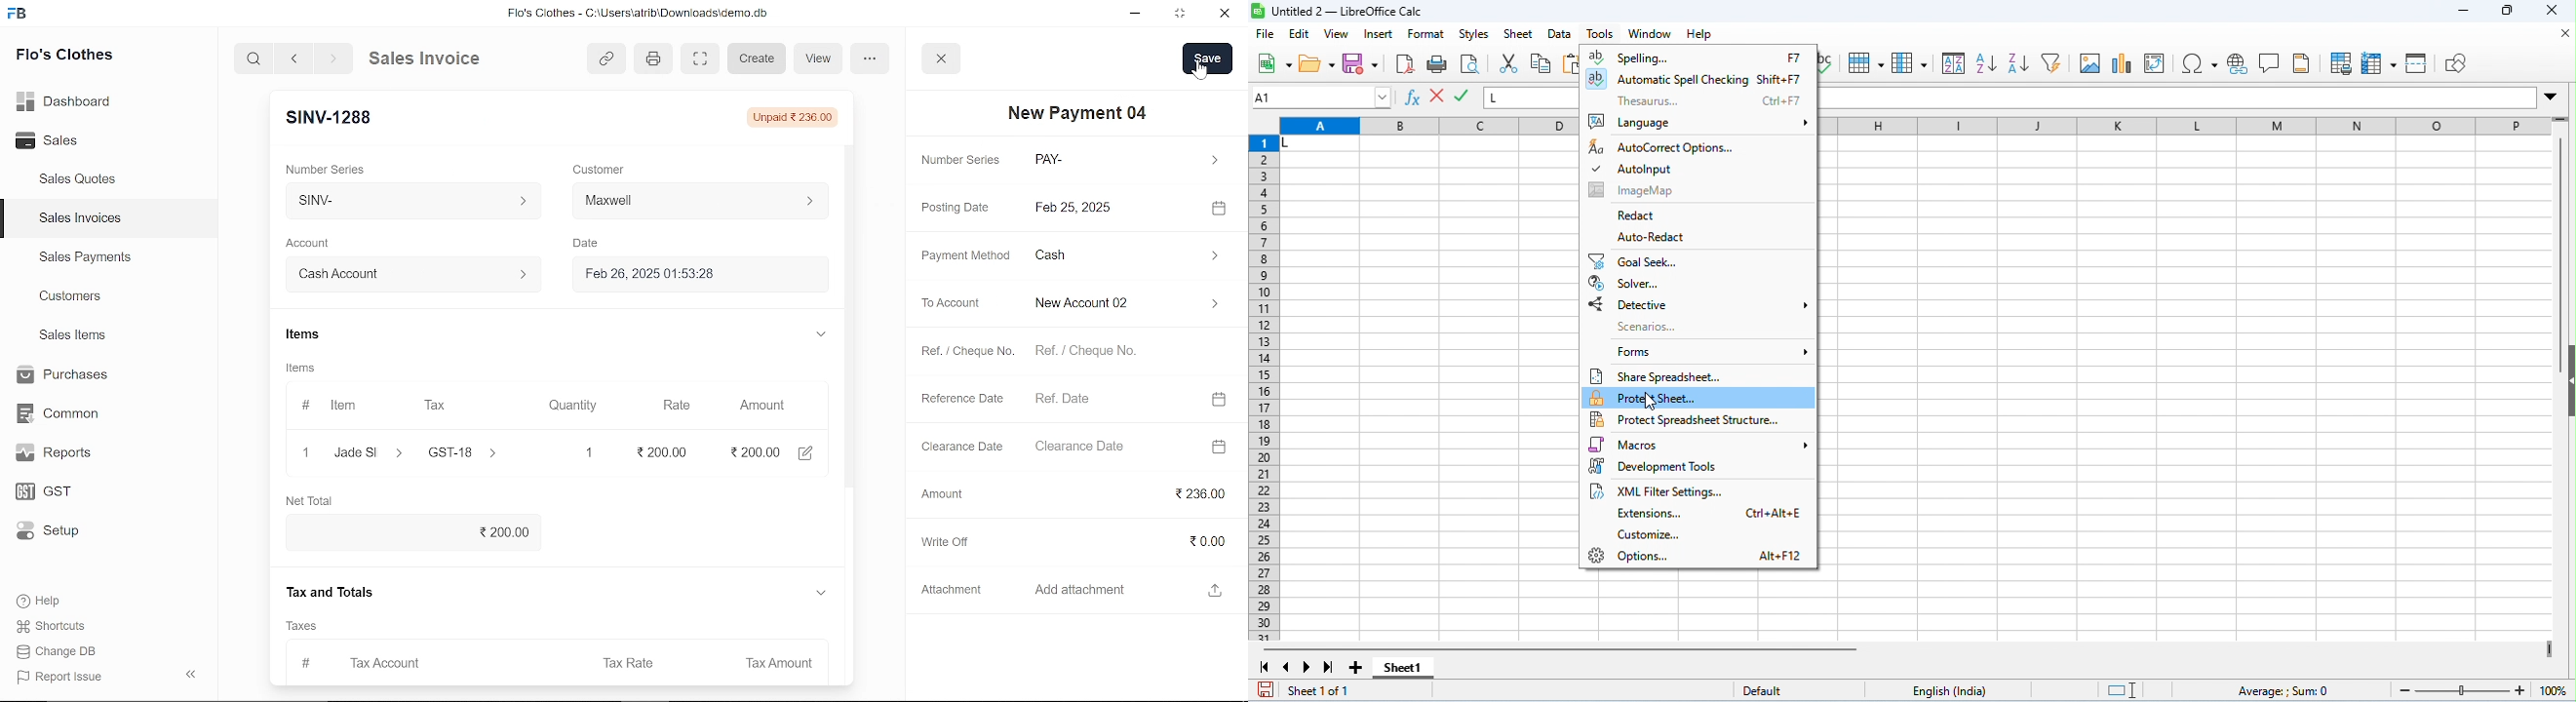 The image size is (2576, 728). I want to click on Amount, so click(943, 492).